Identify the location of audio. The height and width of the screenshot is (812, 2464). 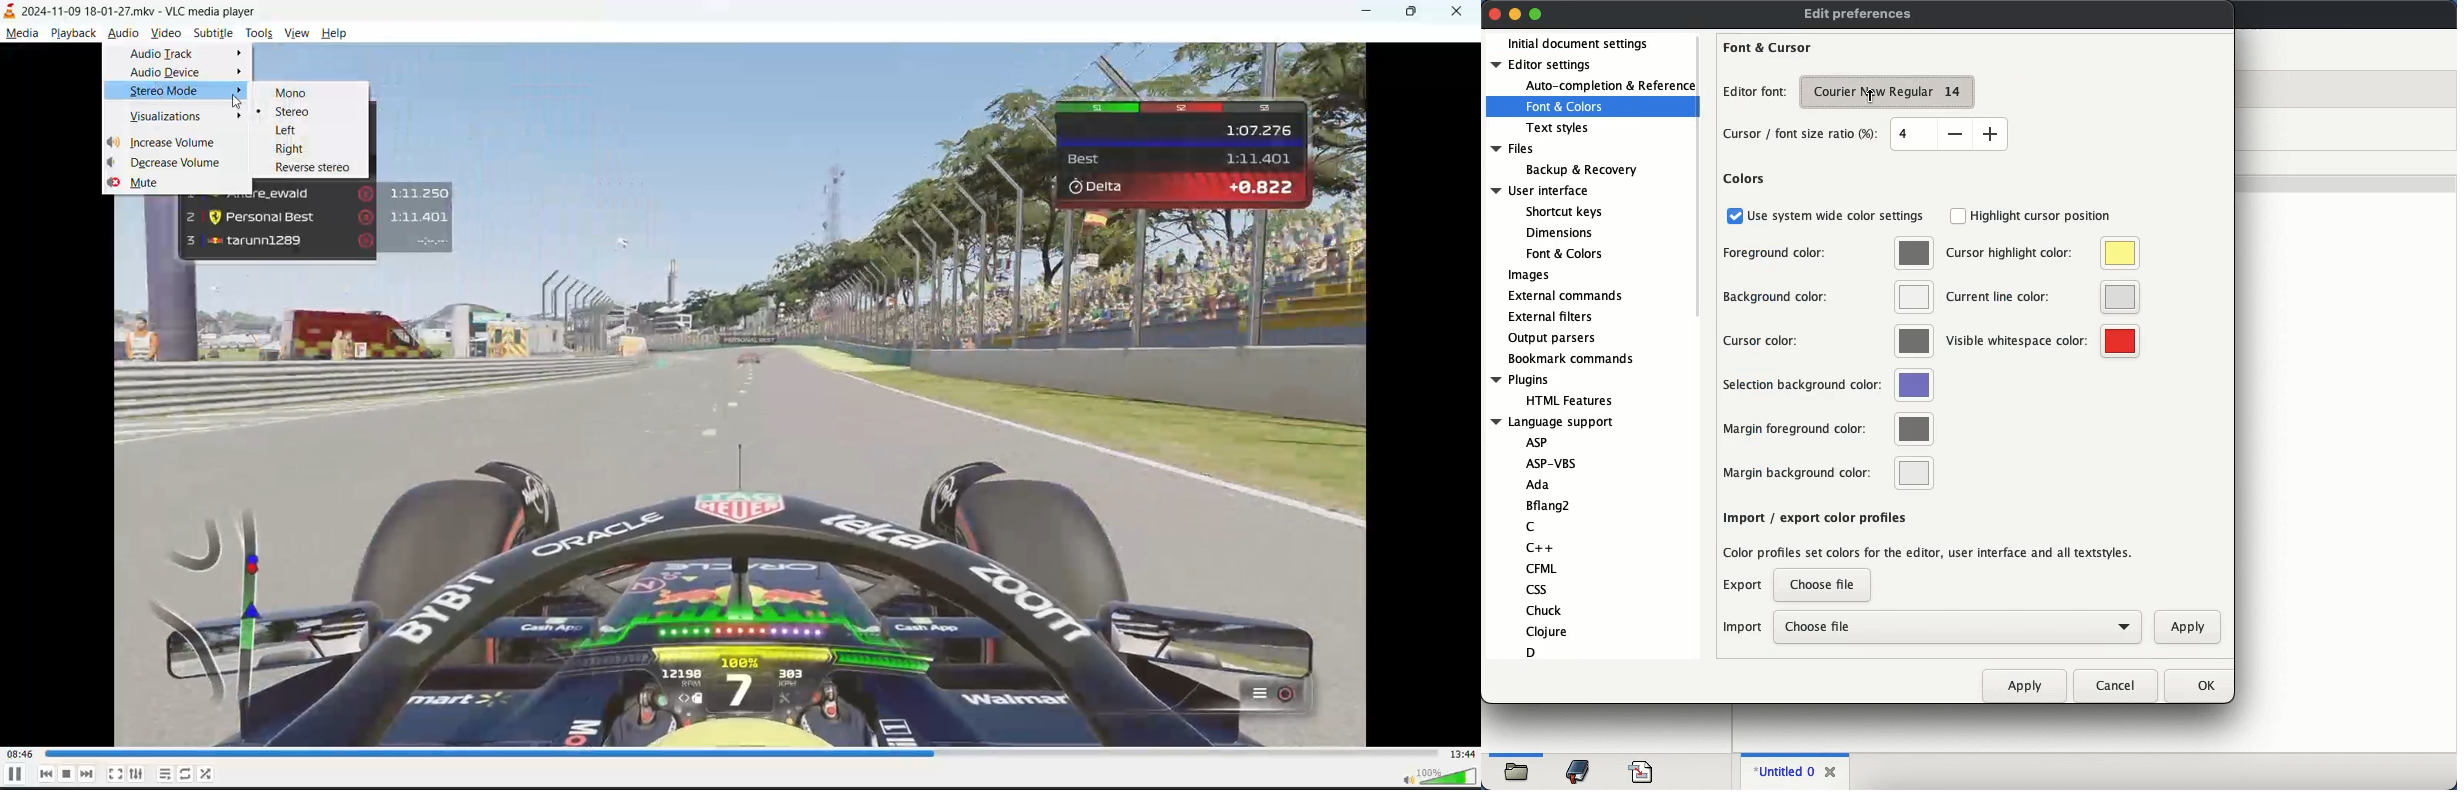
(120, 32).